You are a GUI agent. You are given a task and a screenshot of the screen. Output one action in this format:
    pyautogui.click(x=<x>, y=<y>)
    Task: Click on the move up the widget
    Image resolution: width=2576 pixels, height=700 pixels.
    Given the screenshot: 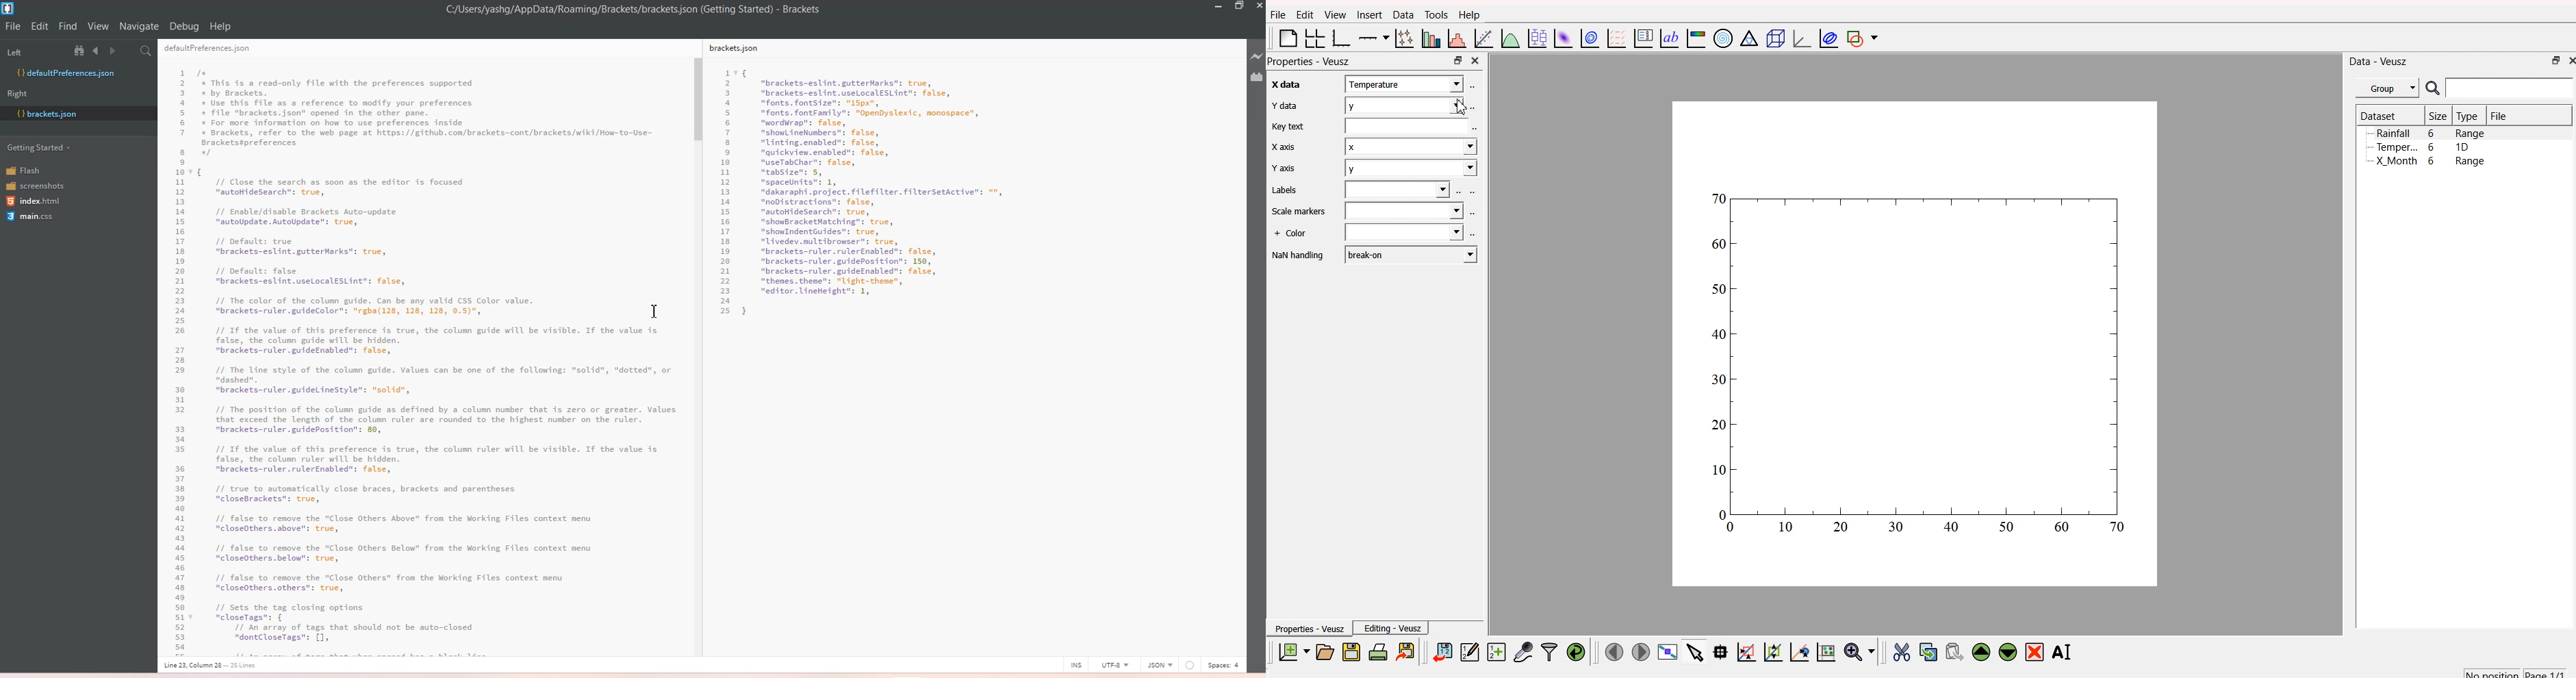 What is the action you would take?
    pyautogui.click(x=1980, y=652)
    